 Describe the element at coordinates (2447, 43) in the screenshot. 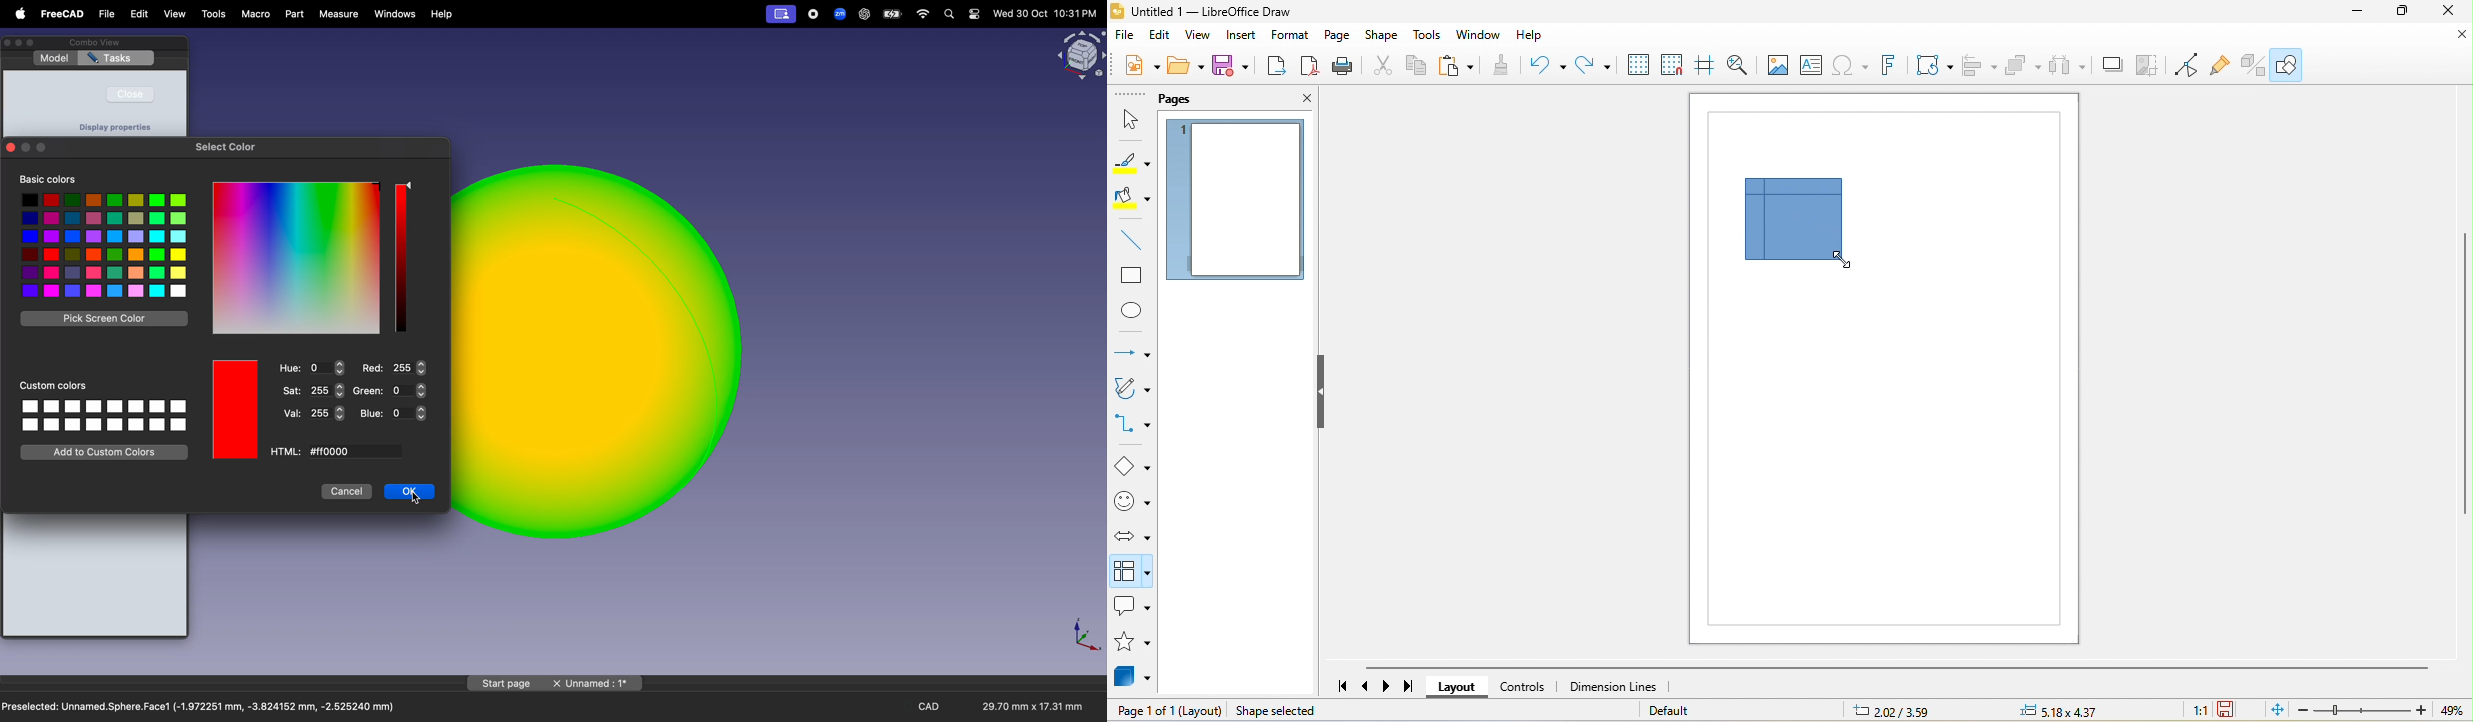

I see `close` at that location.